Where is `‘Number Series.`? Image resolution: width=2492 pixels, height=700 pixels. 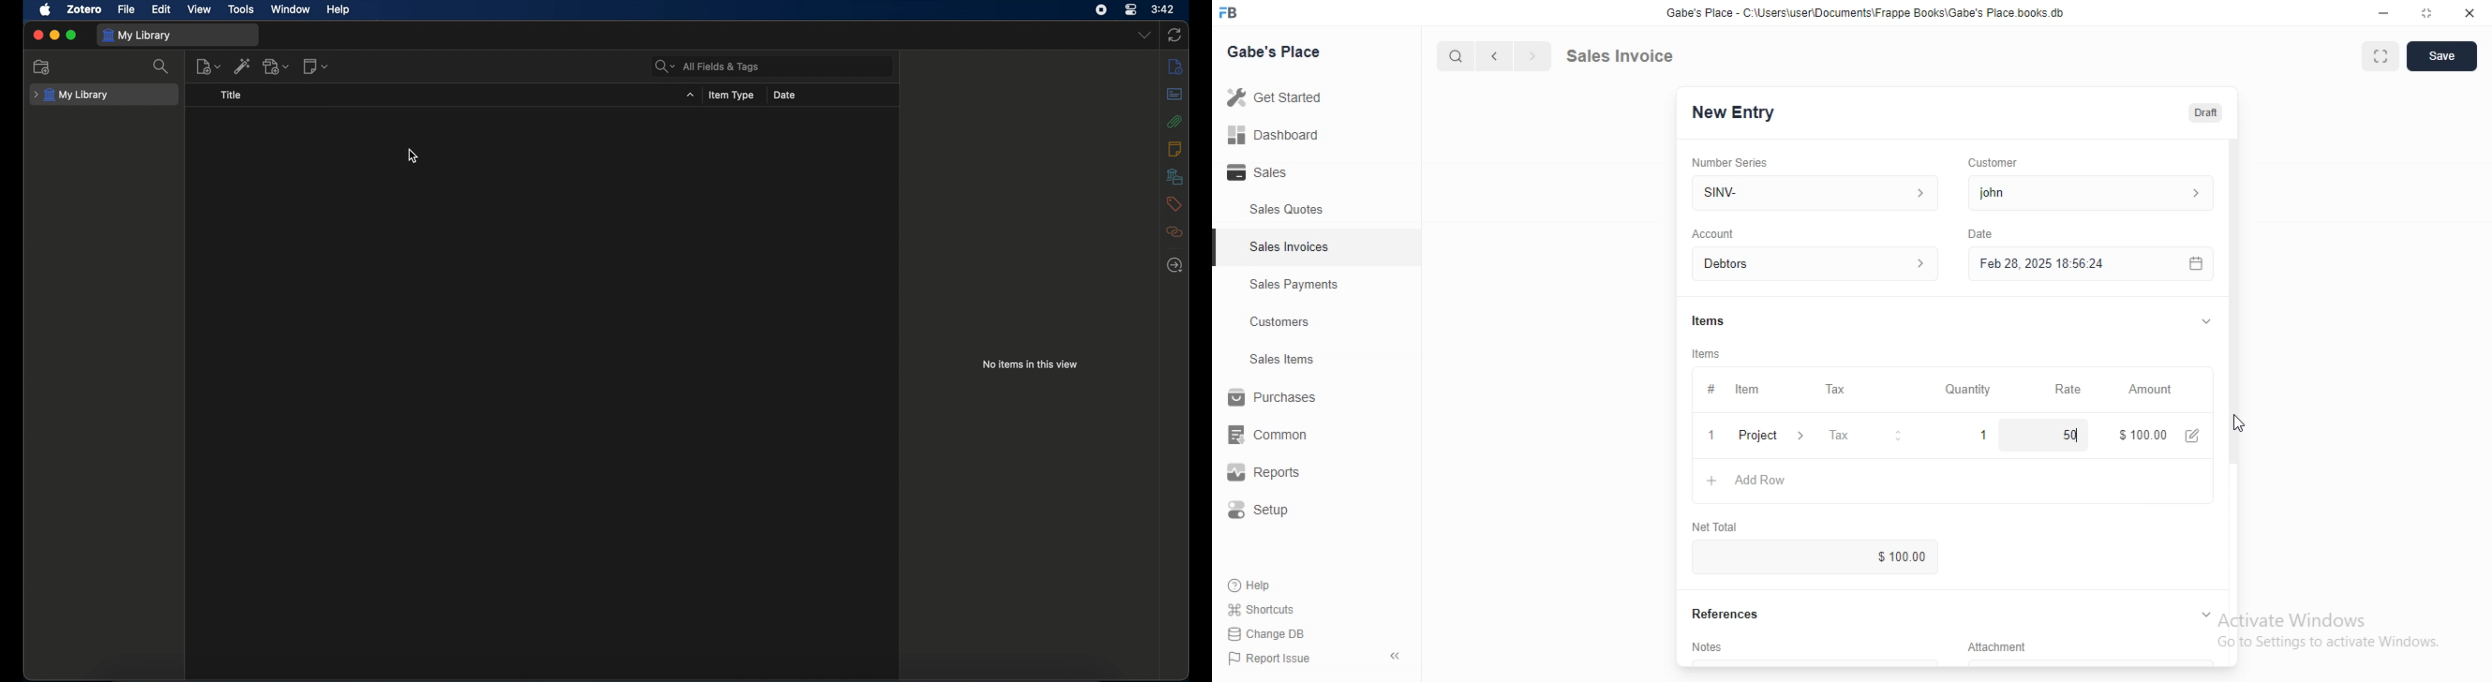
‘Number Series. is located at coordinates (1732, 161).